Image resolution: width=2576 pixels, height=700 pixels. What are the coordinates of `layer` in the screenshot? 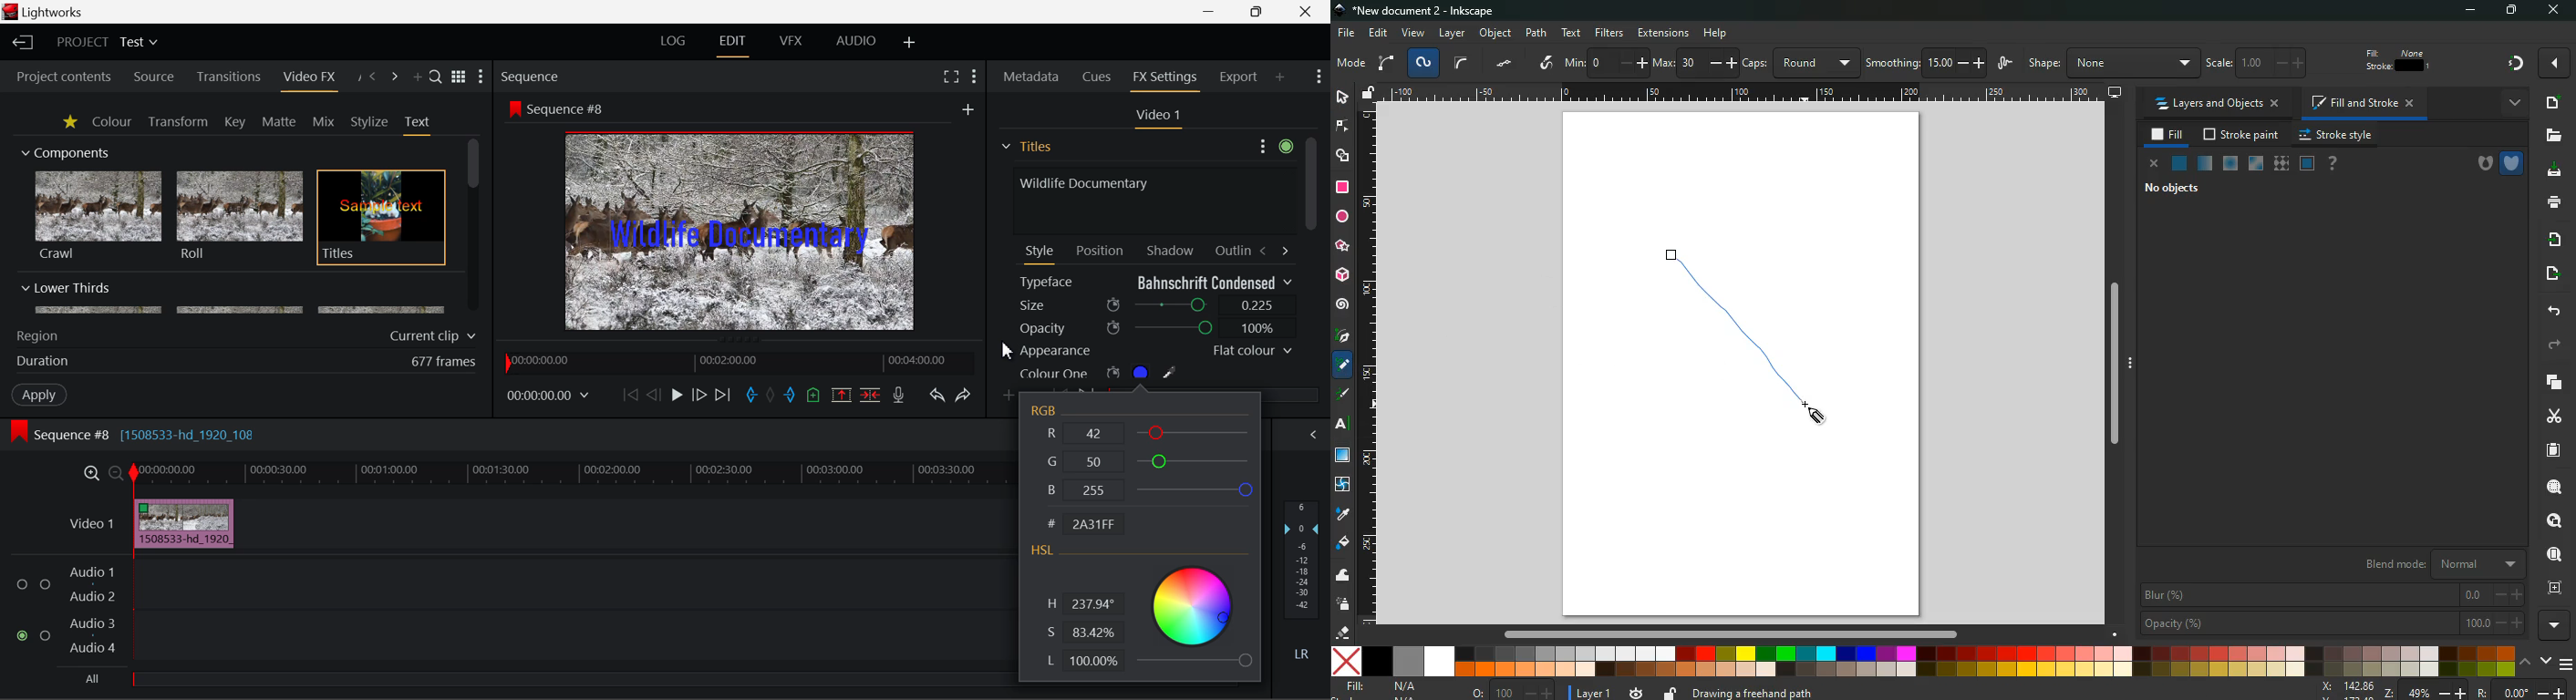 It's located at (1452, 33).